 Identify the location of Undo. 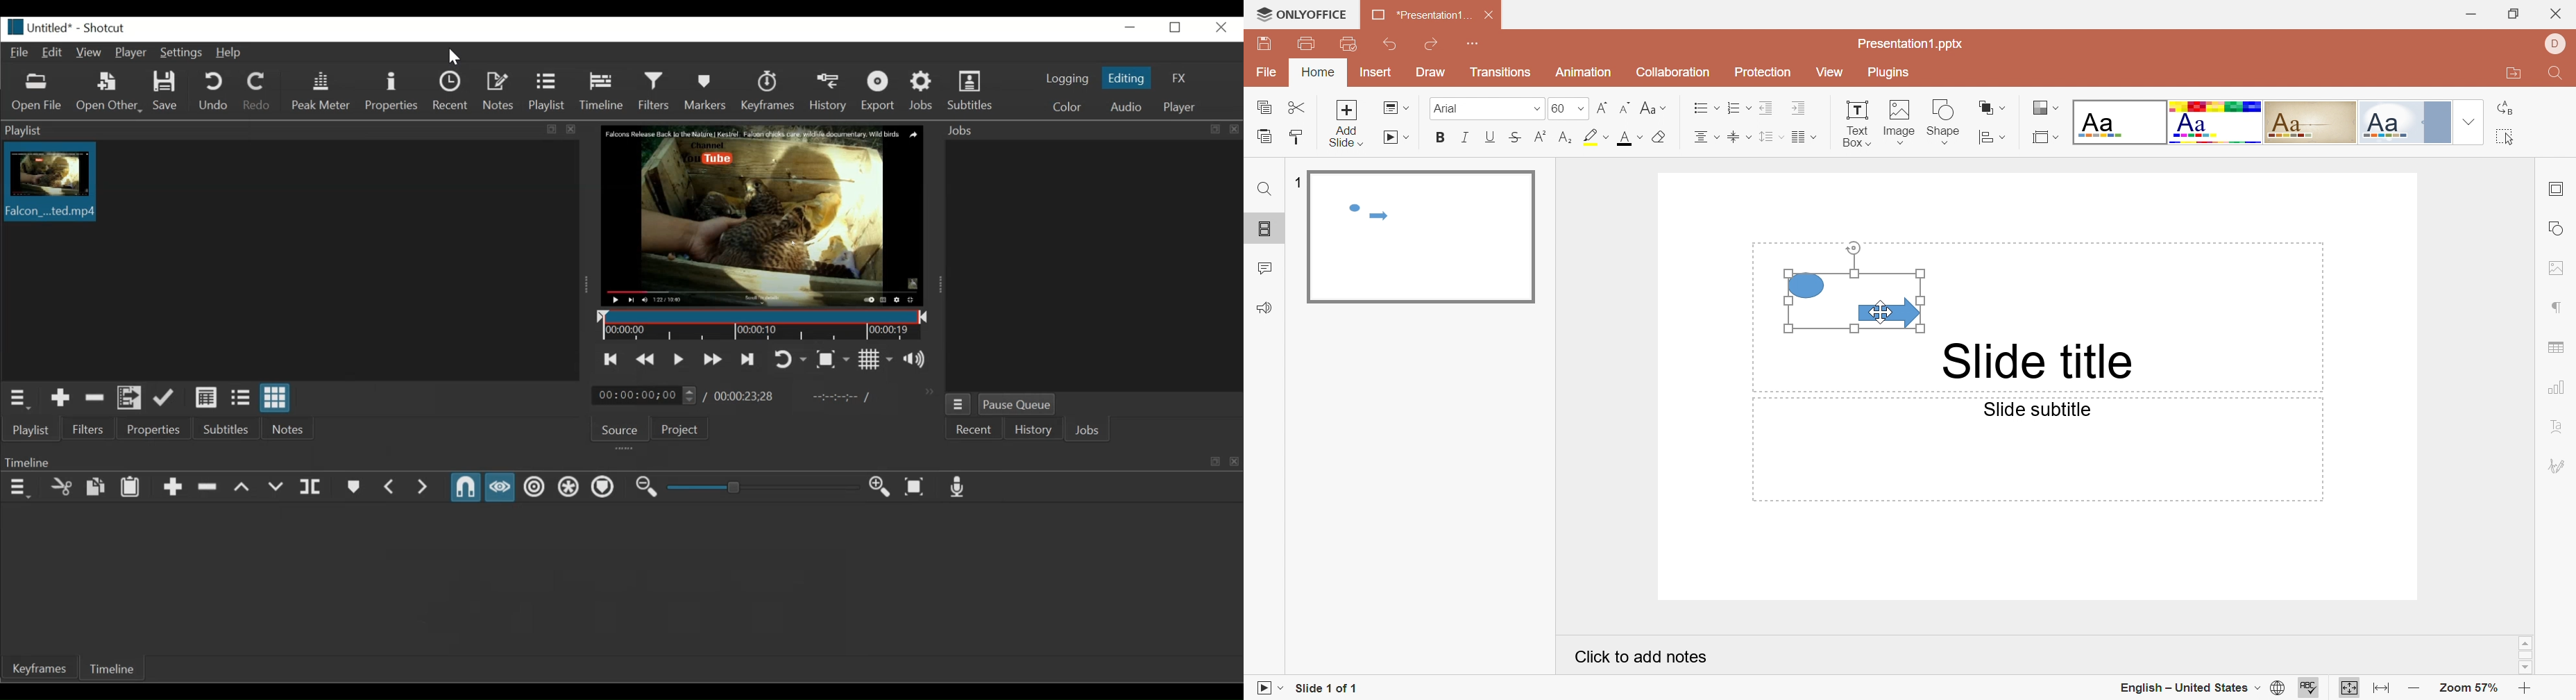
(213, 92).